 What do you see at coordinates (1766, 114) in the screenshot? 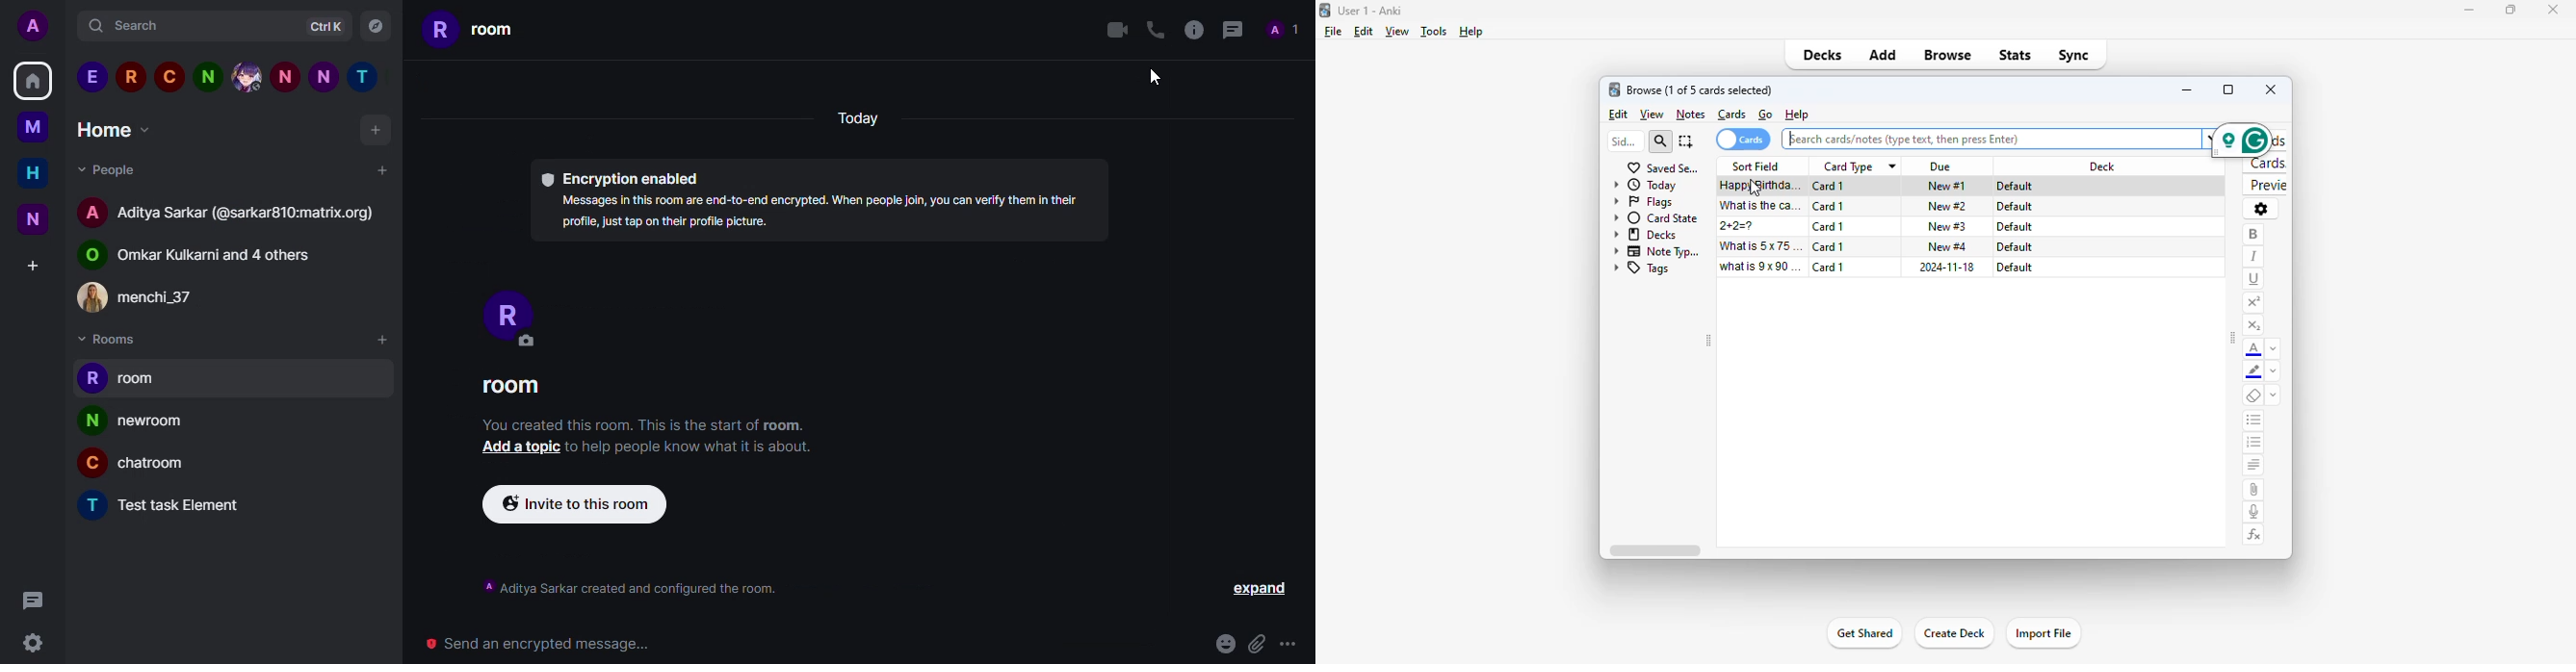
I see `go` at bounding box center [1766, 114].